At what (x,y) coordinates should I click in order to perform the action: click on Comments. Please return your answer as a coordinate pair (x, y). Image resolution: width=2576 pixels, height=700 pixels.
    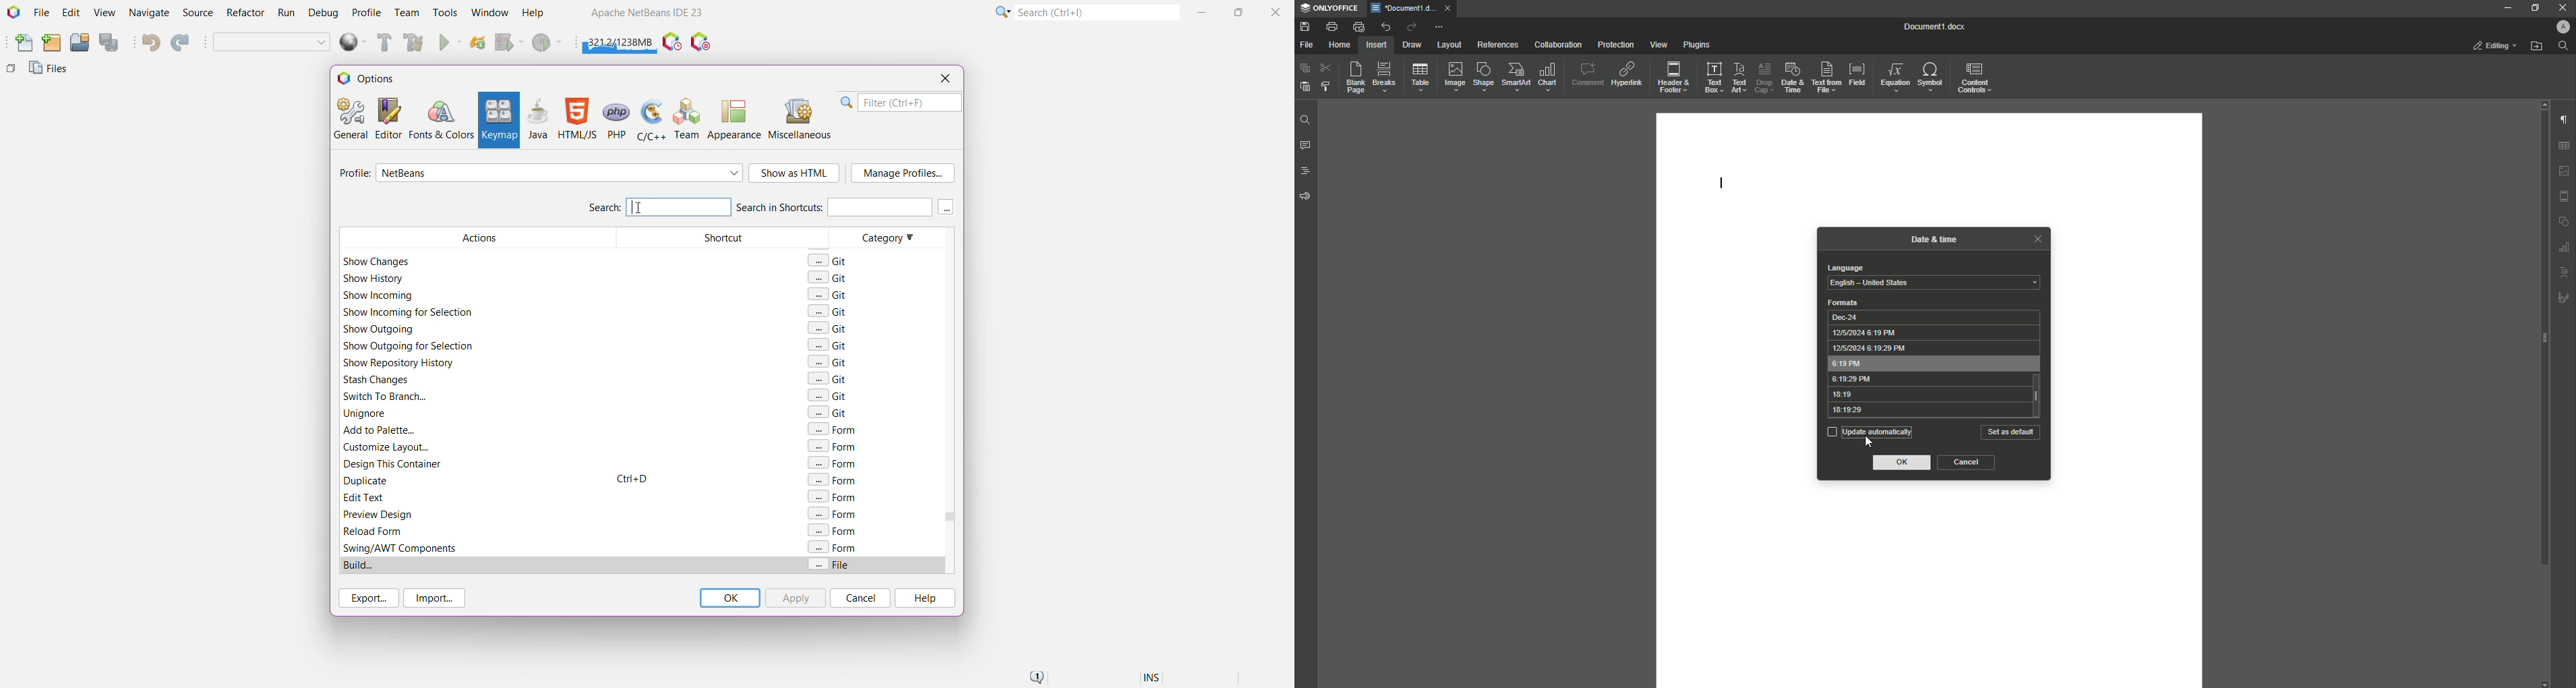
    Looking at the image, I should click on (1305, 146).